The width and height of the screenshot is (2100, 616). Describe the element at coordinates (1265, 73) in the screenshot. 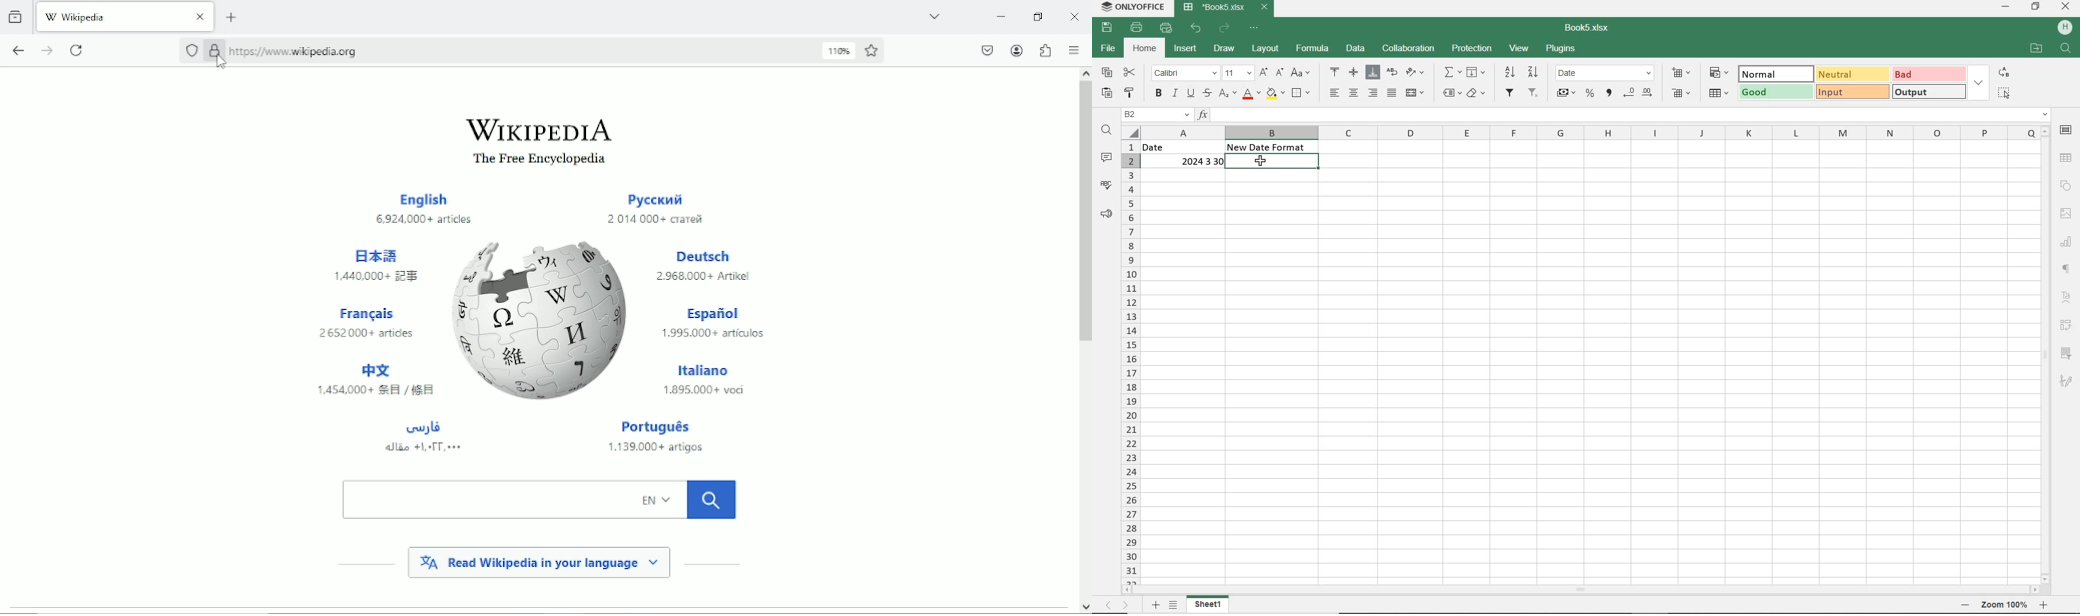

I see `INCREMENT FONT SIZE` at that location.